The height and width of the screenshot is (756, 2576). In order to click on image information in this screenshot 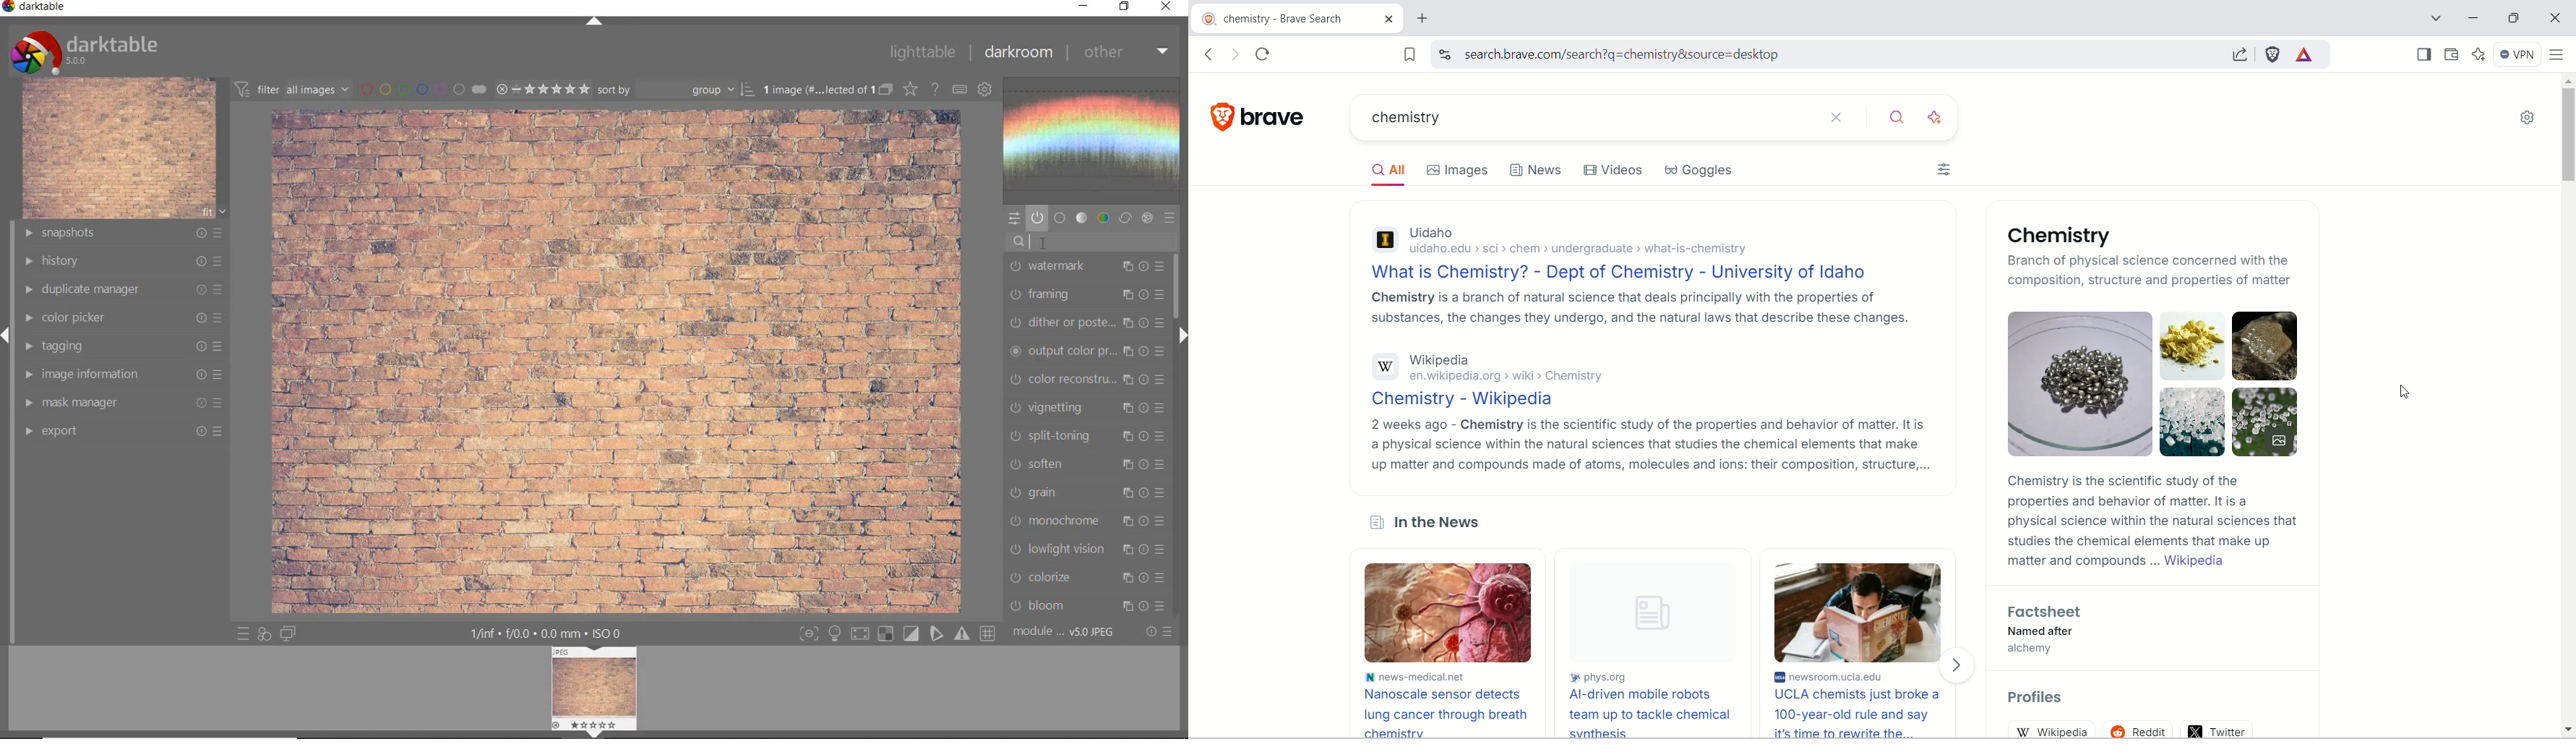, I will do `click(122, 374)`.